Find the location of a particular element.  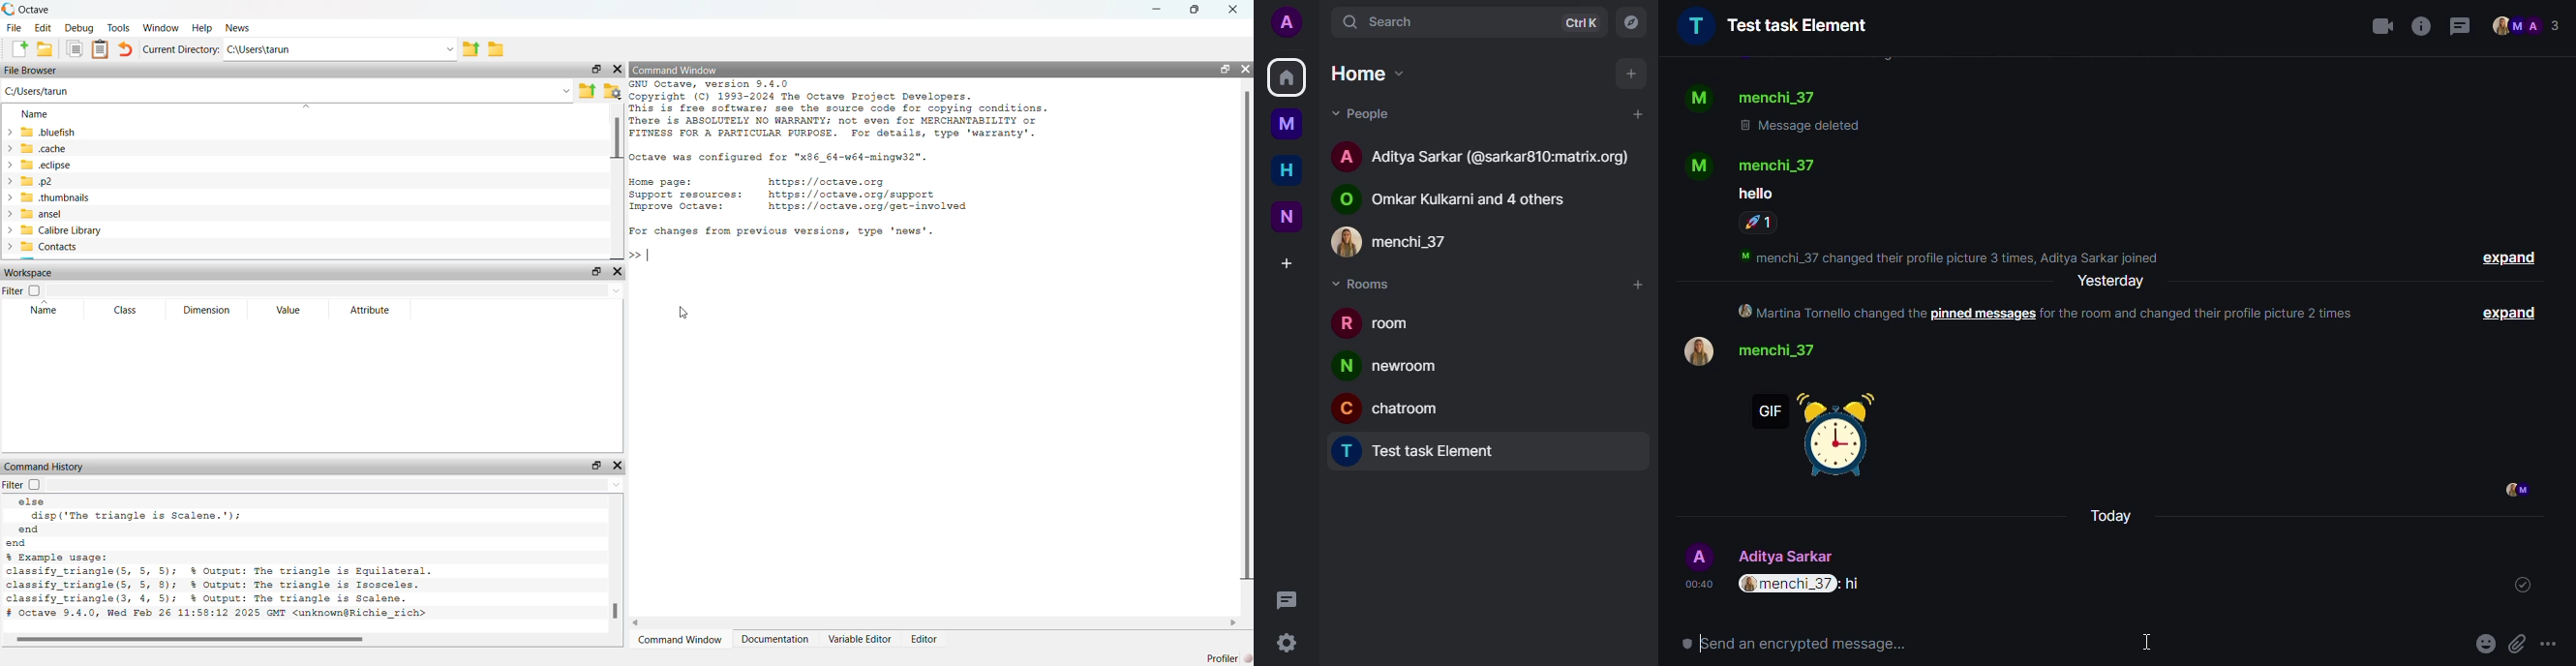

attach is located at coordinates (2519, 643).